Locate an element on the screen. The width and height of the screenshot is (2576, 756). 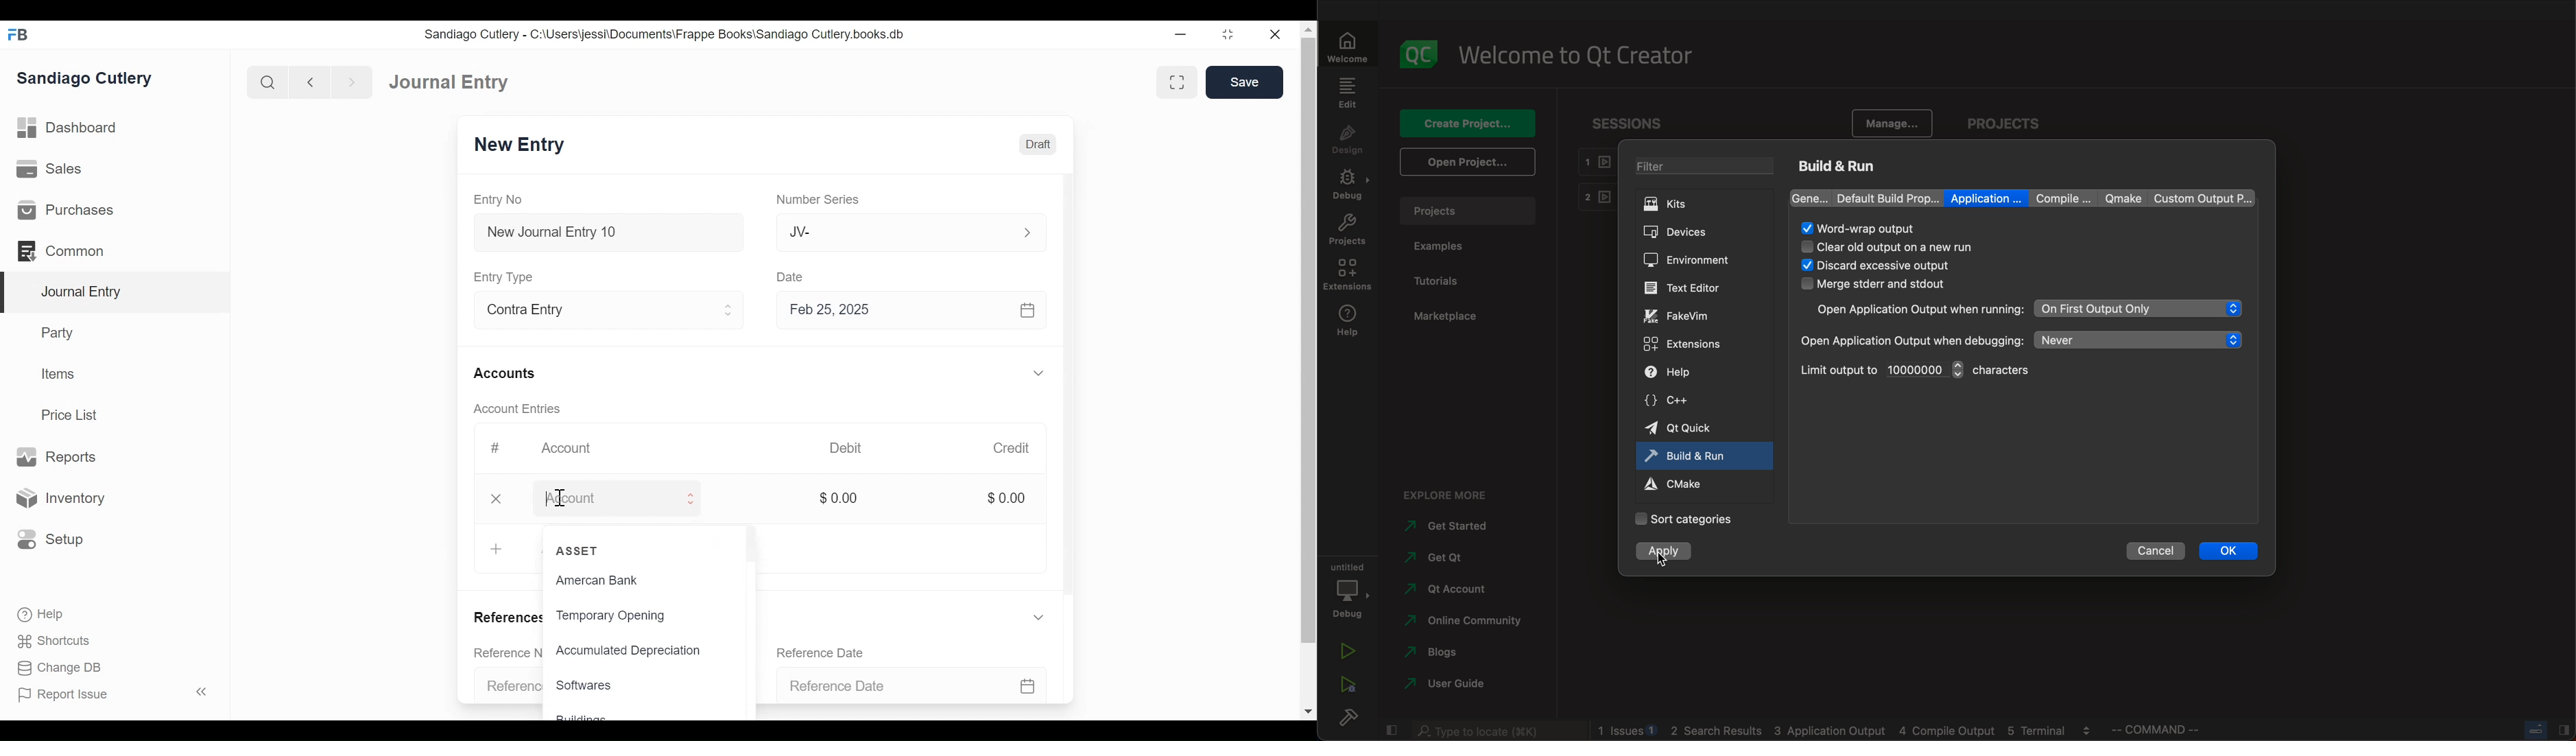
Shortcuts is located at coordinates (50, 641).